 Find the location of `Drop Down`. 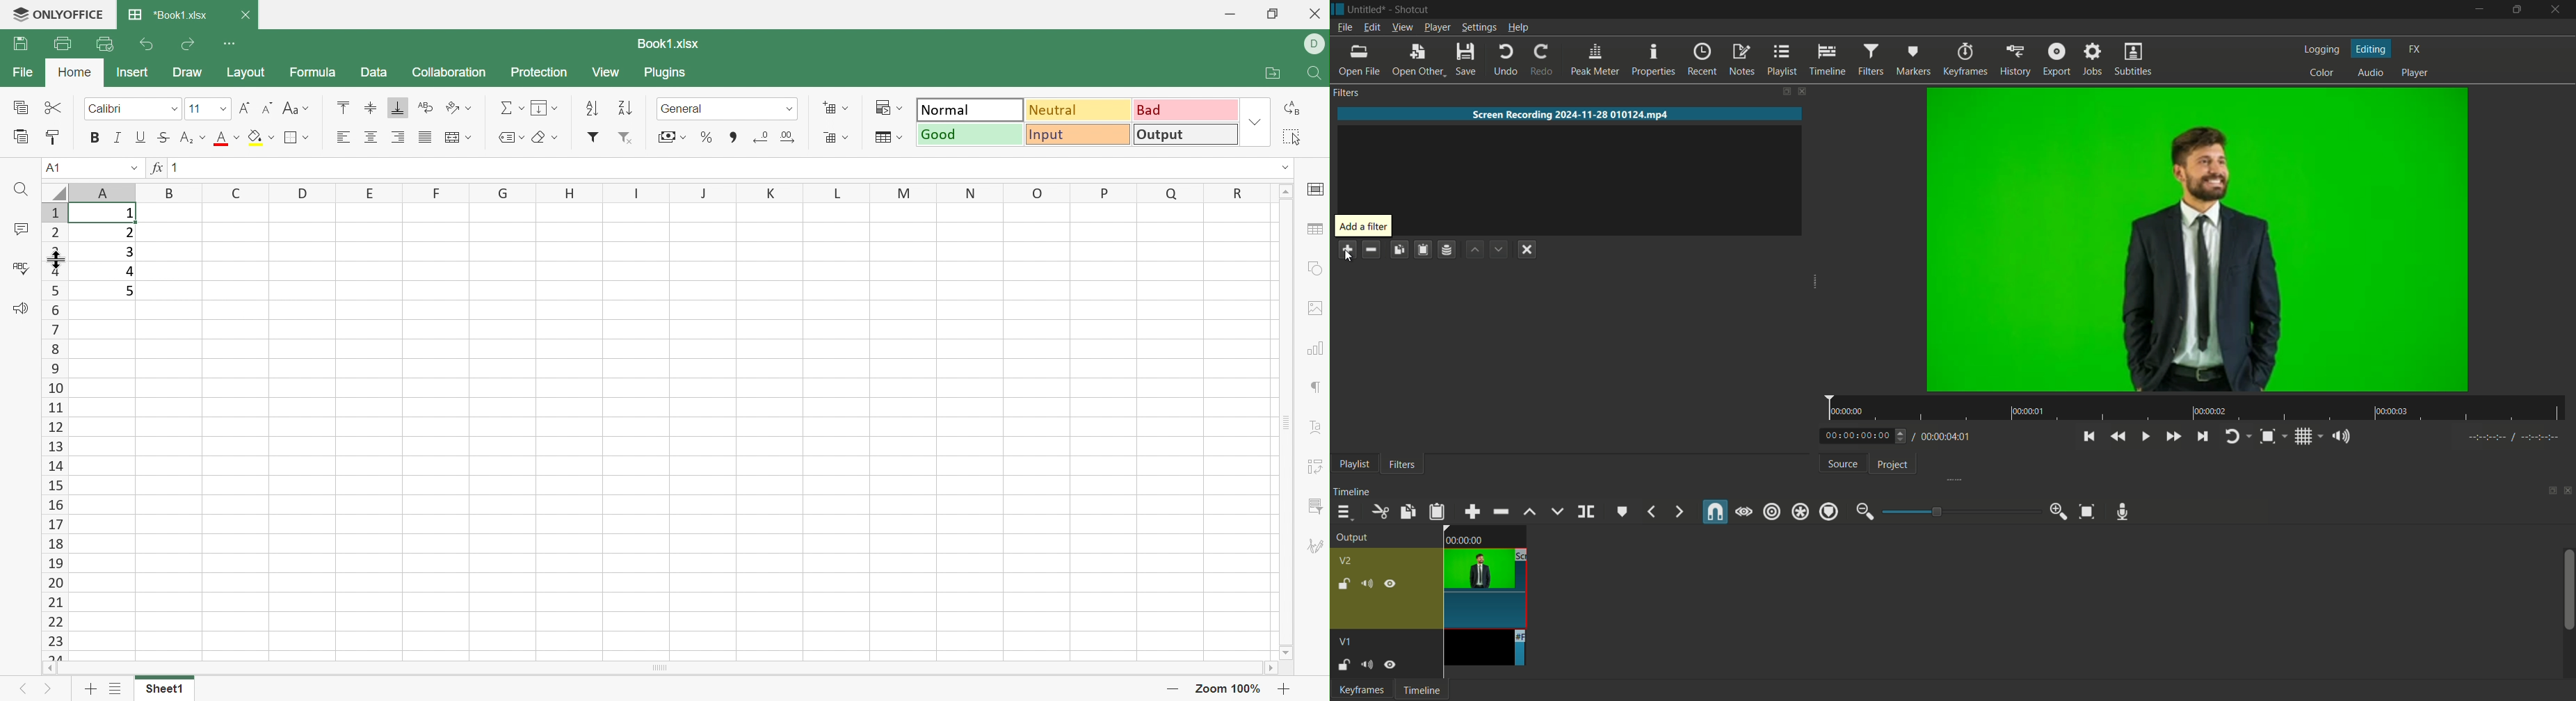

Drop Down is located at coordinates (682, 138).